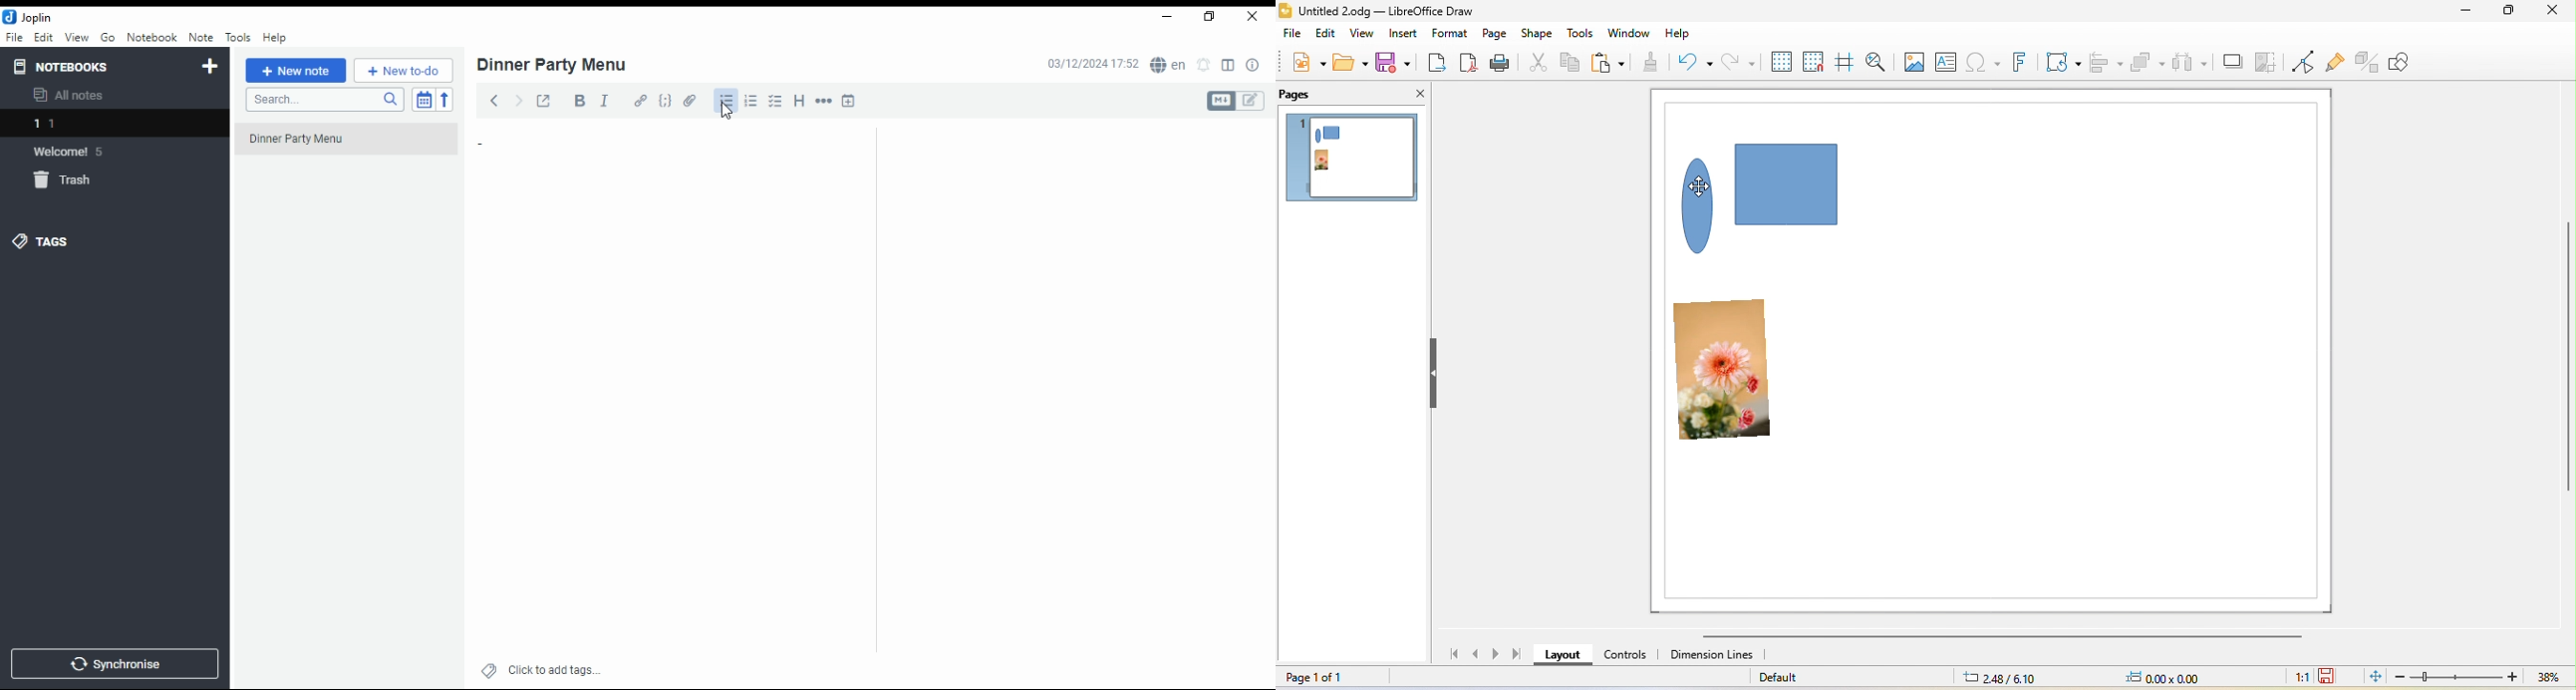 Image resolution: width=2576 pixels, height=700 pixels. Describe the element at coordinates (1778, 60) in the screenshot. I see `display grid` at that location.